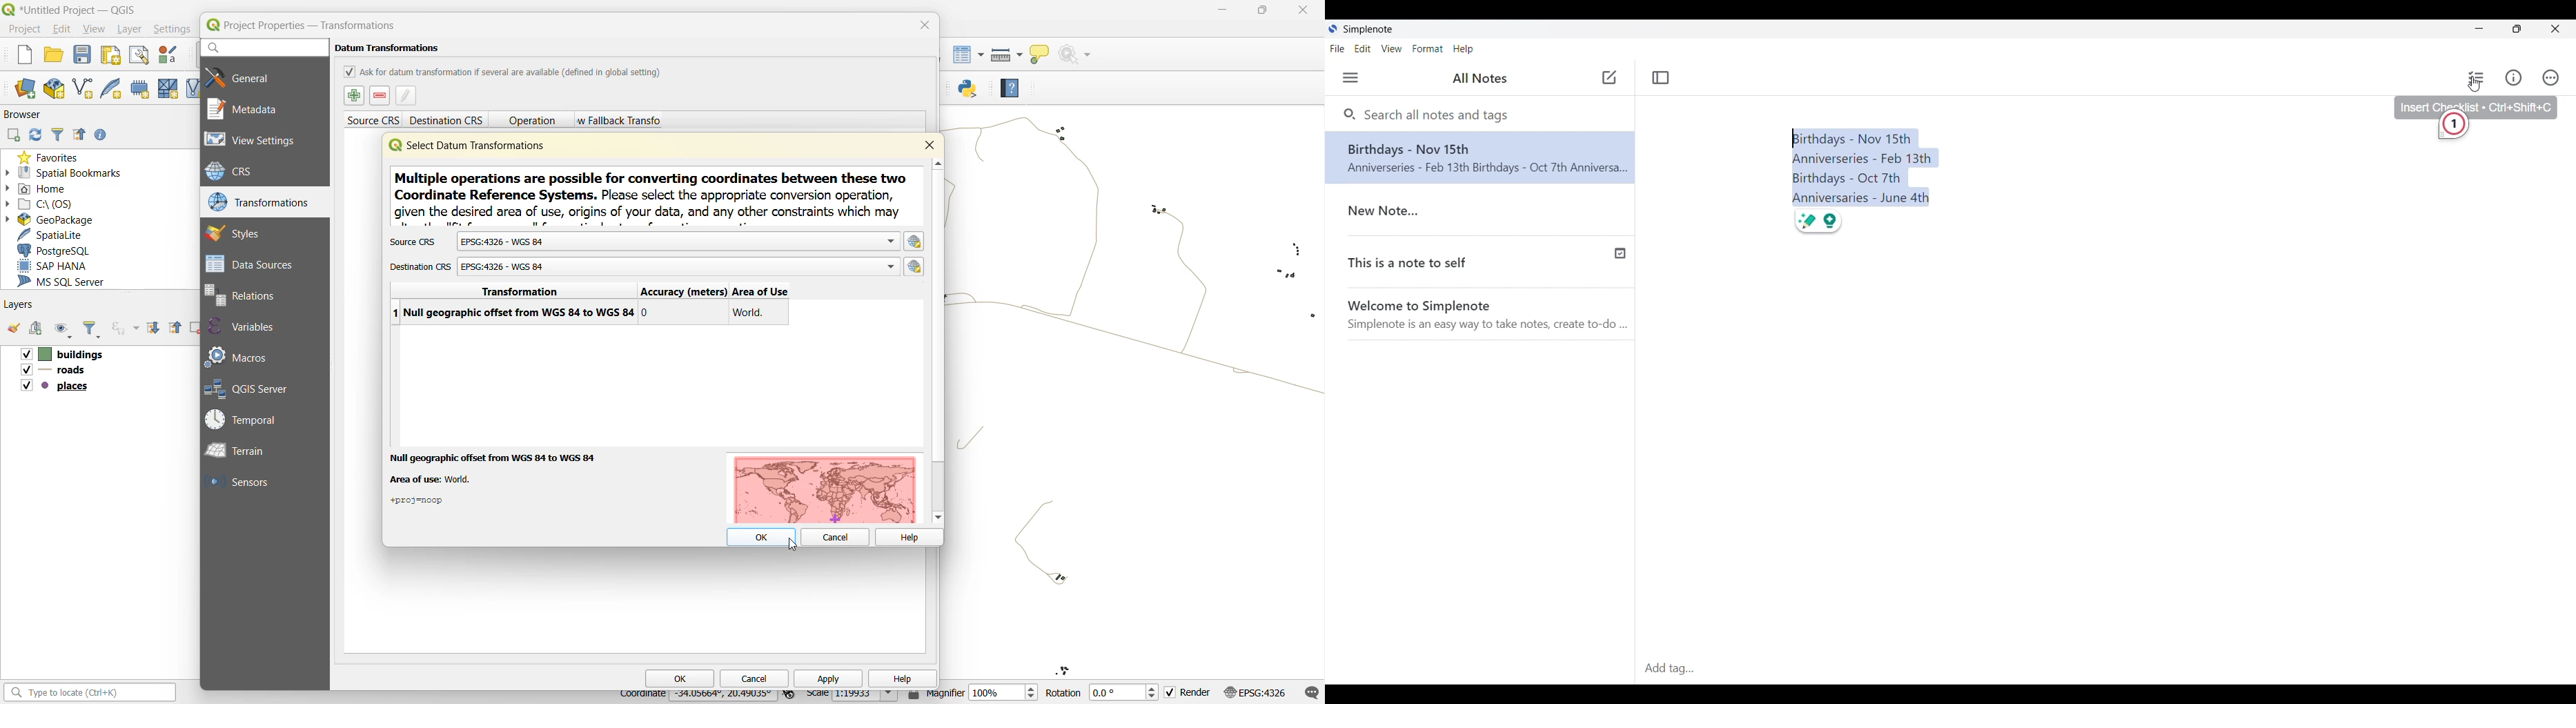 Image resolution: width=2576 pixels, height=728 pixels. I want to click on source crs , so click(413, 244).